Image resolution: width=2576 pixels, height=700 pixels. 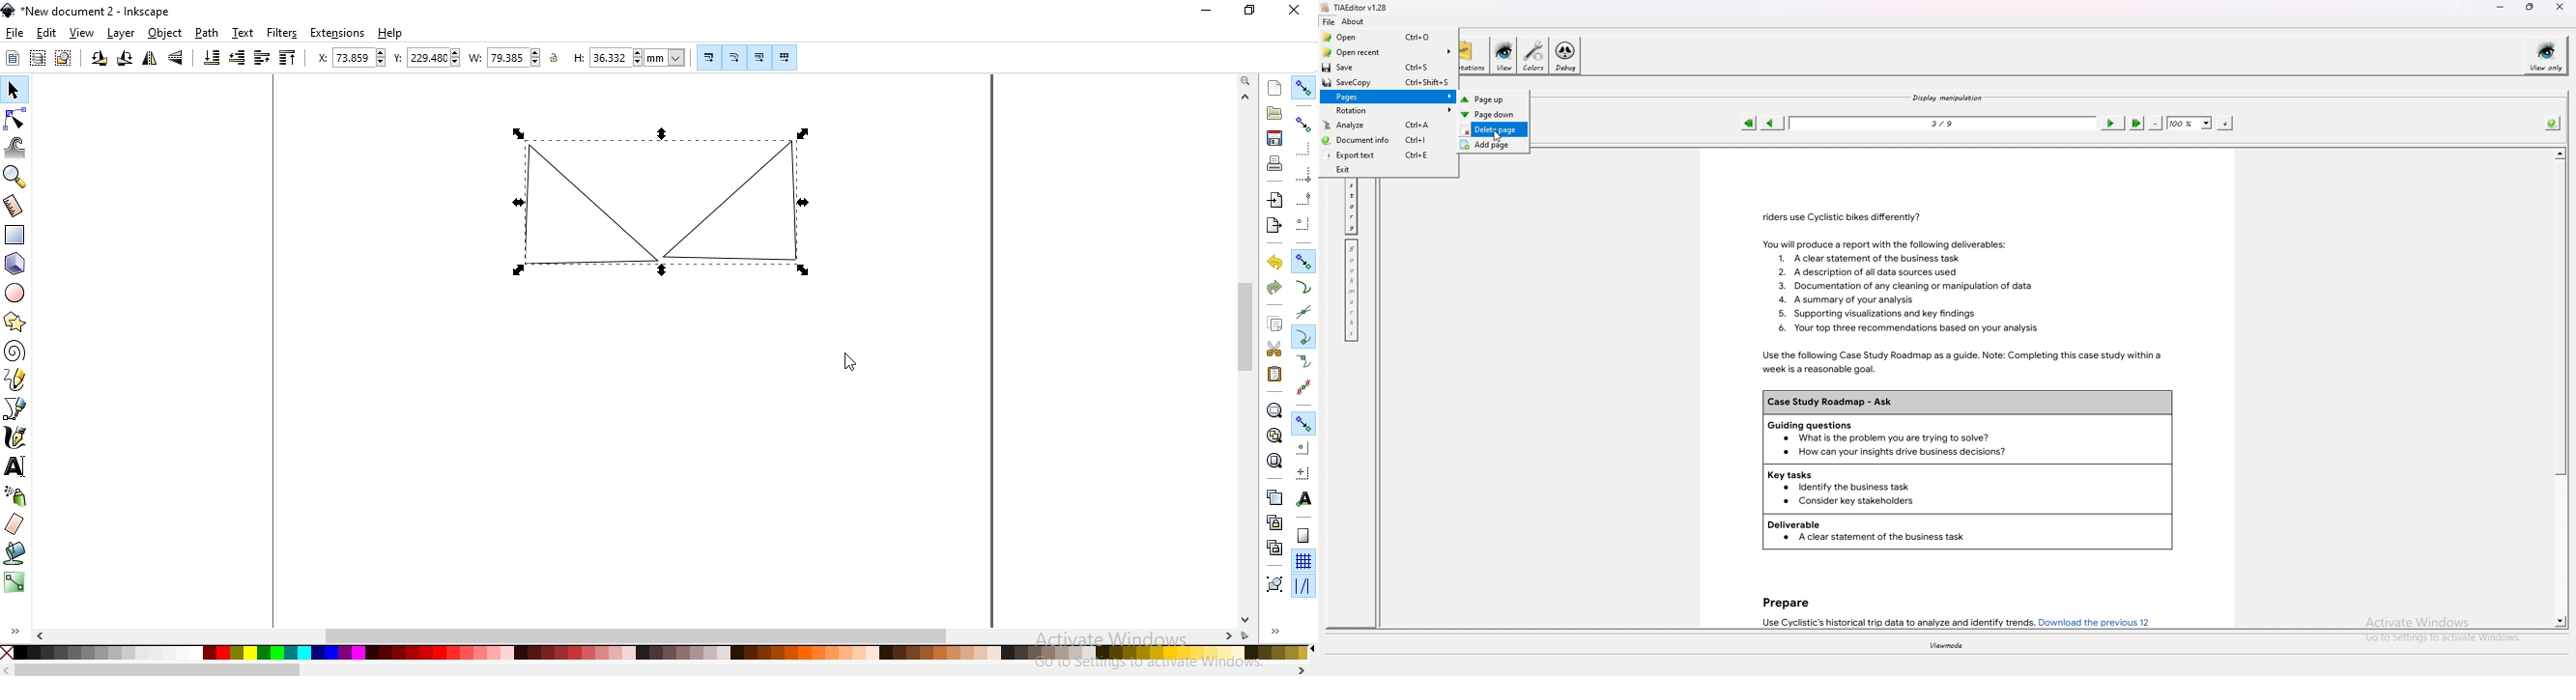 What do you see at coordinates (1274, 497) in the screenshot?
I see `create a duplicate` at bounding box center [1274, 497].